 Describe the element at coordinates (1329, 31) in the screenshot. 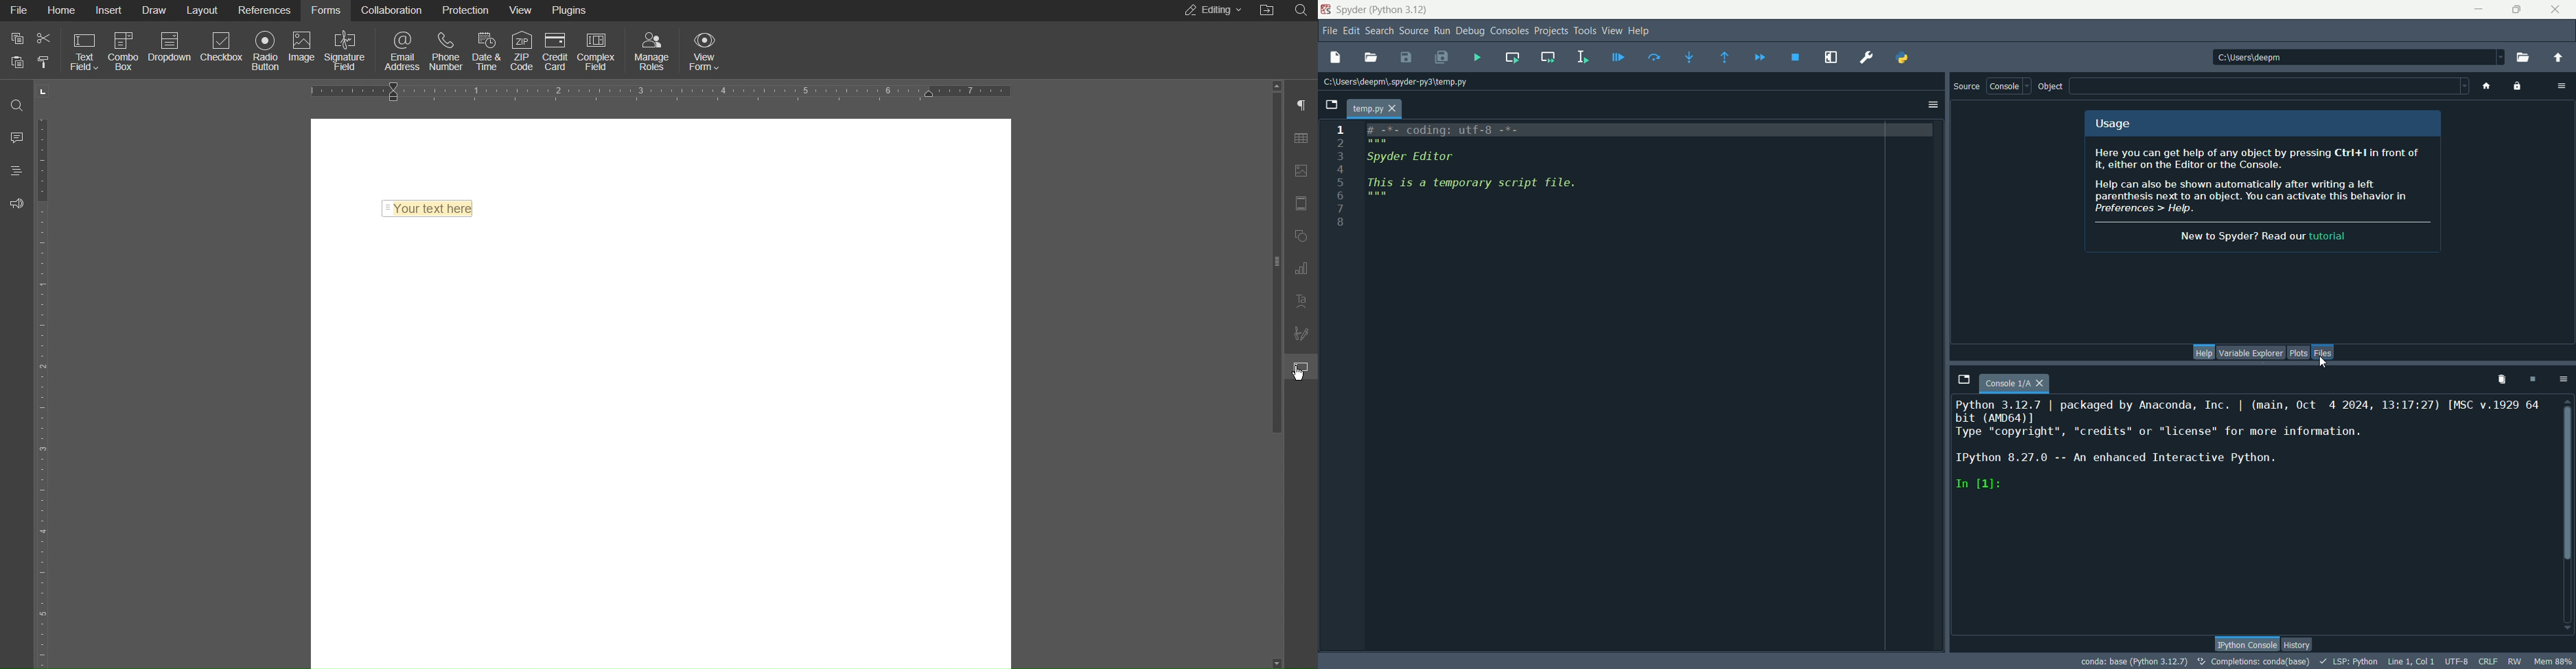

I see `file` at that location.